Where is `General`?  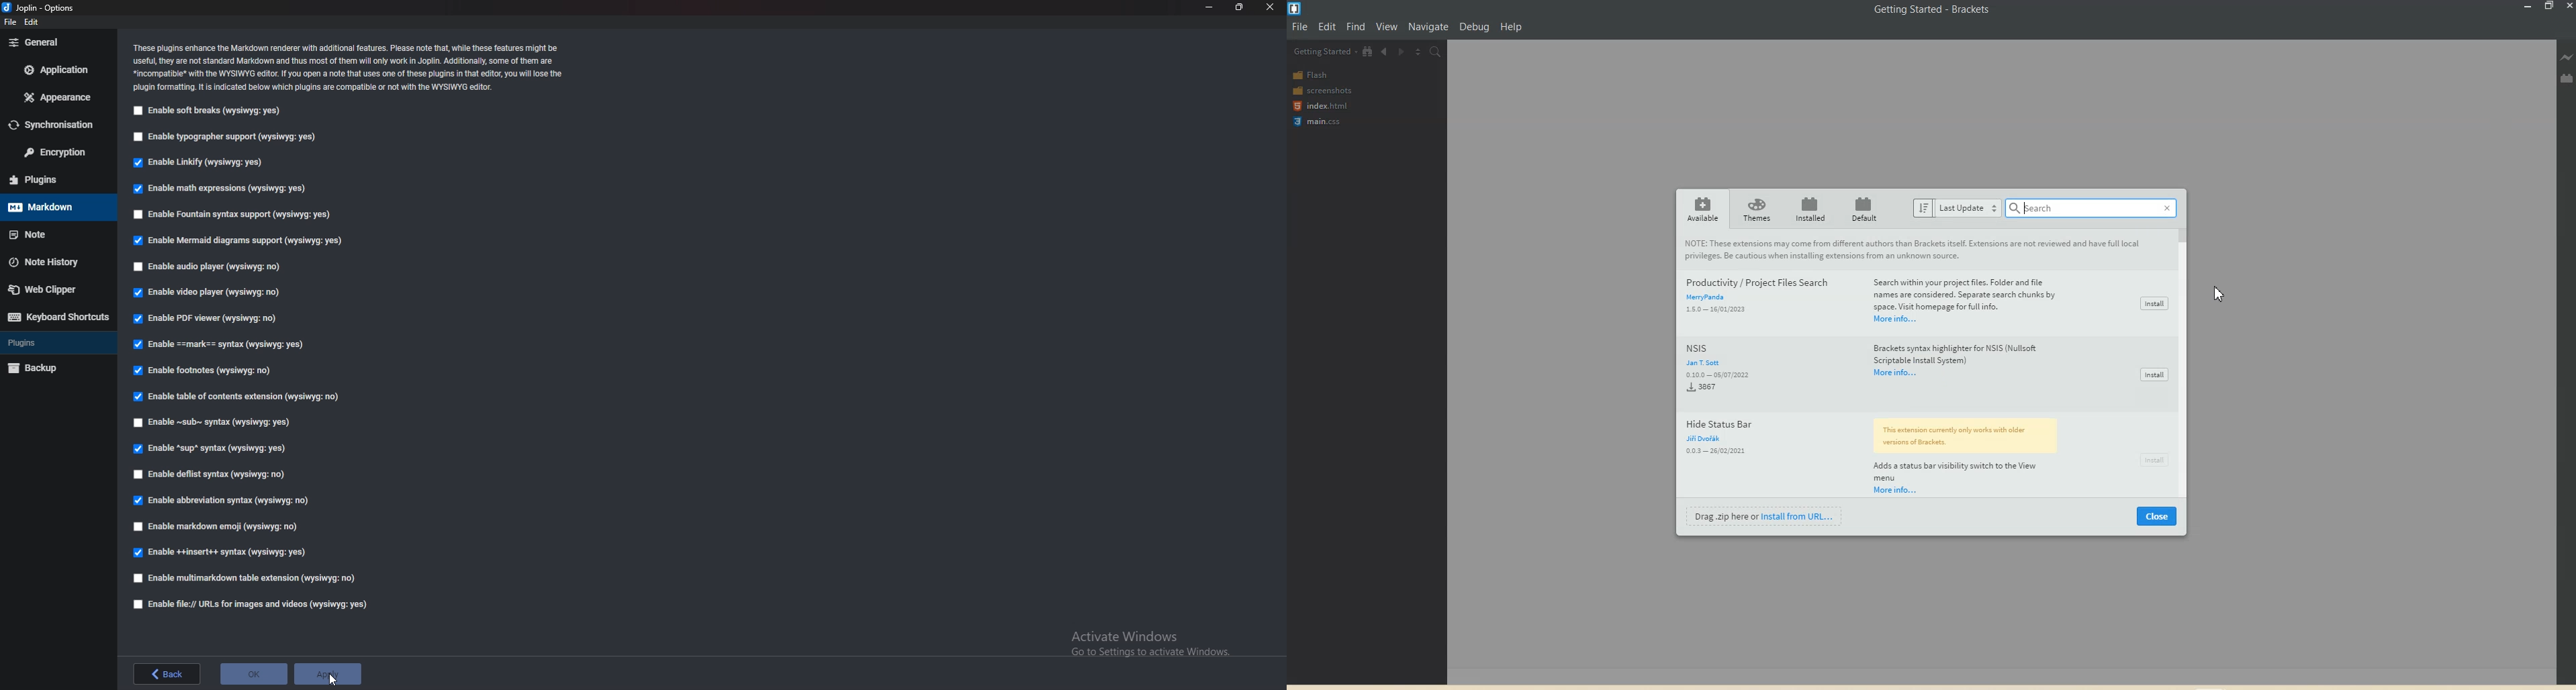 General is located at coordinates (50, 42).